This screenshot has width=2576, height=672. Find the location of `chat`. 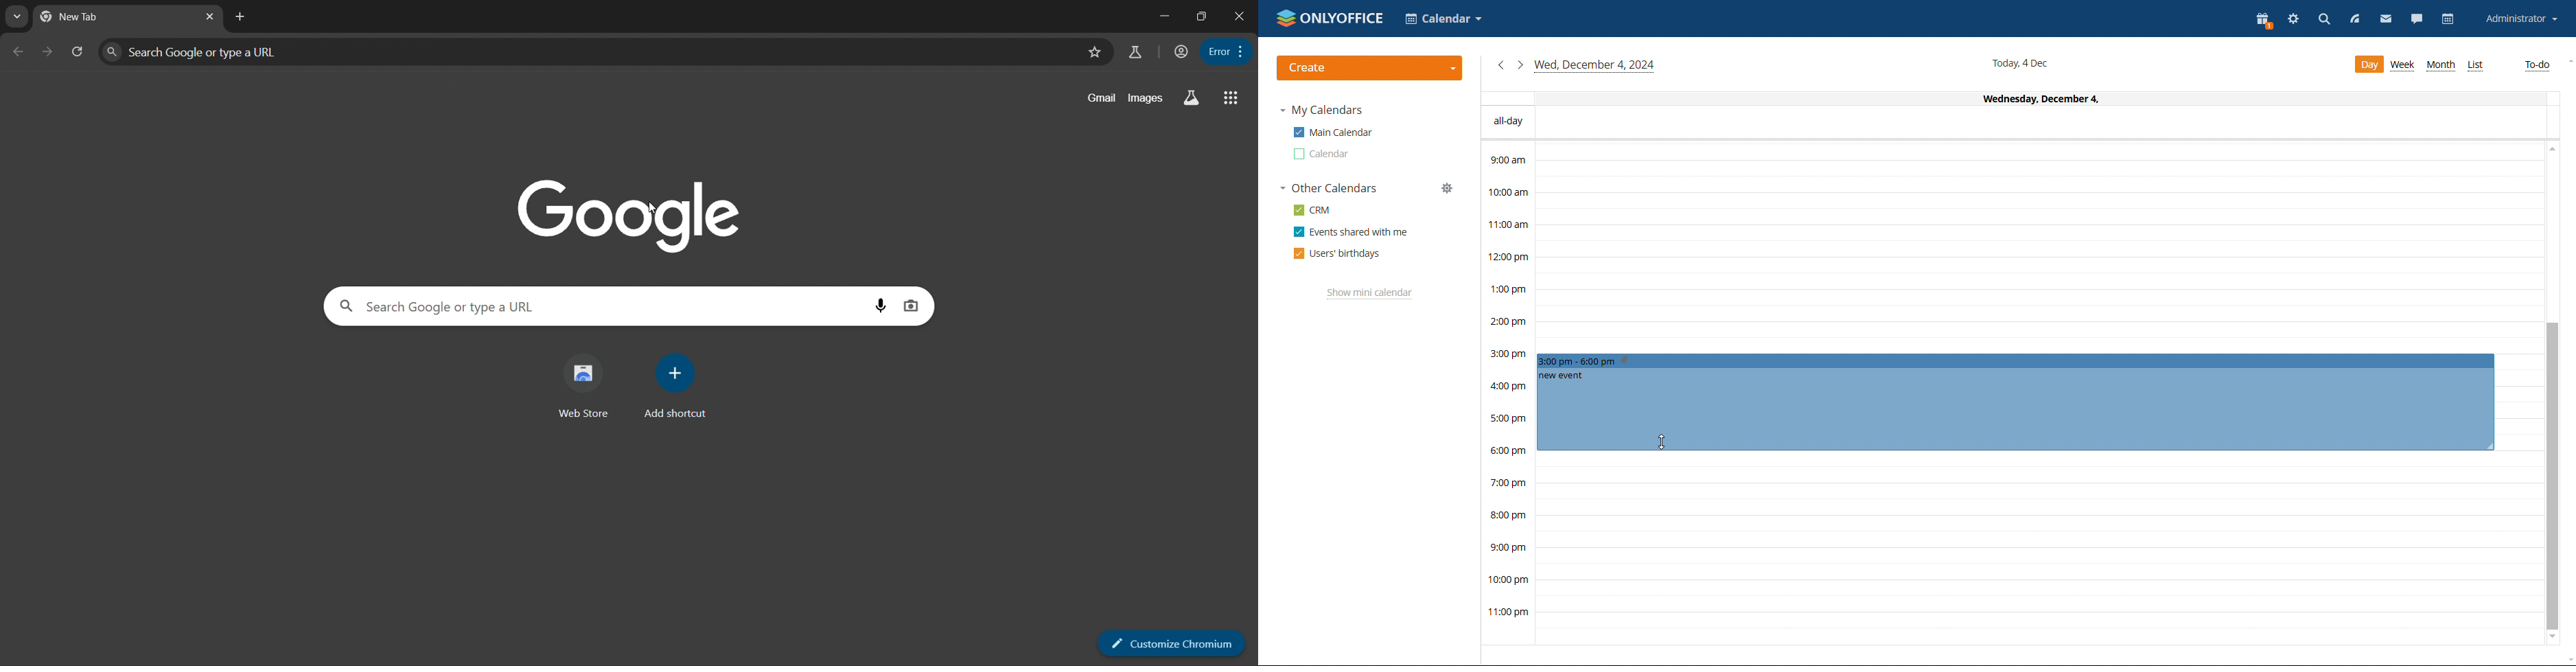

chat is located at coordinates (2417, 19).